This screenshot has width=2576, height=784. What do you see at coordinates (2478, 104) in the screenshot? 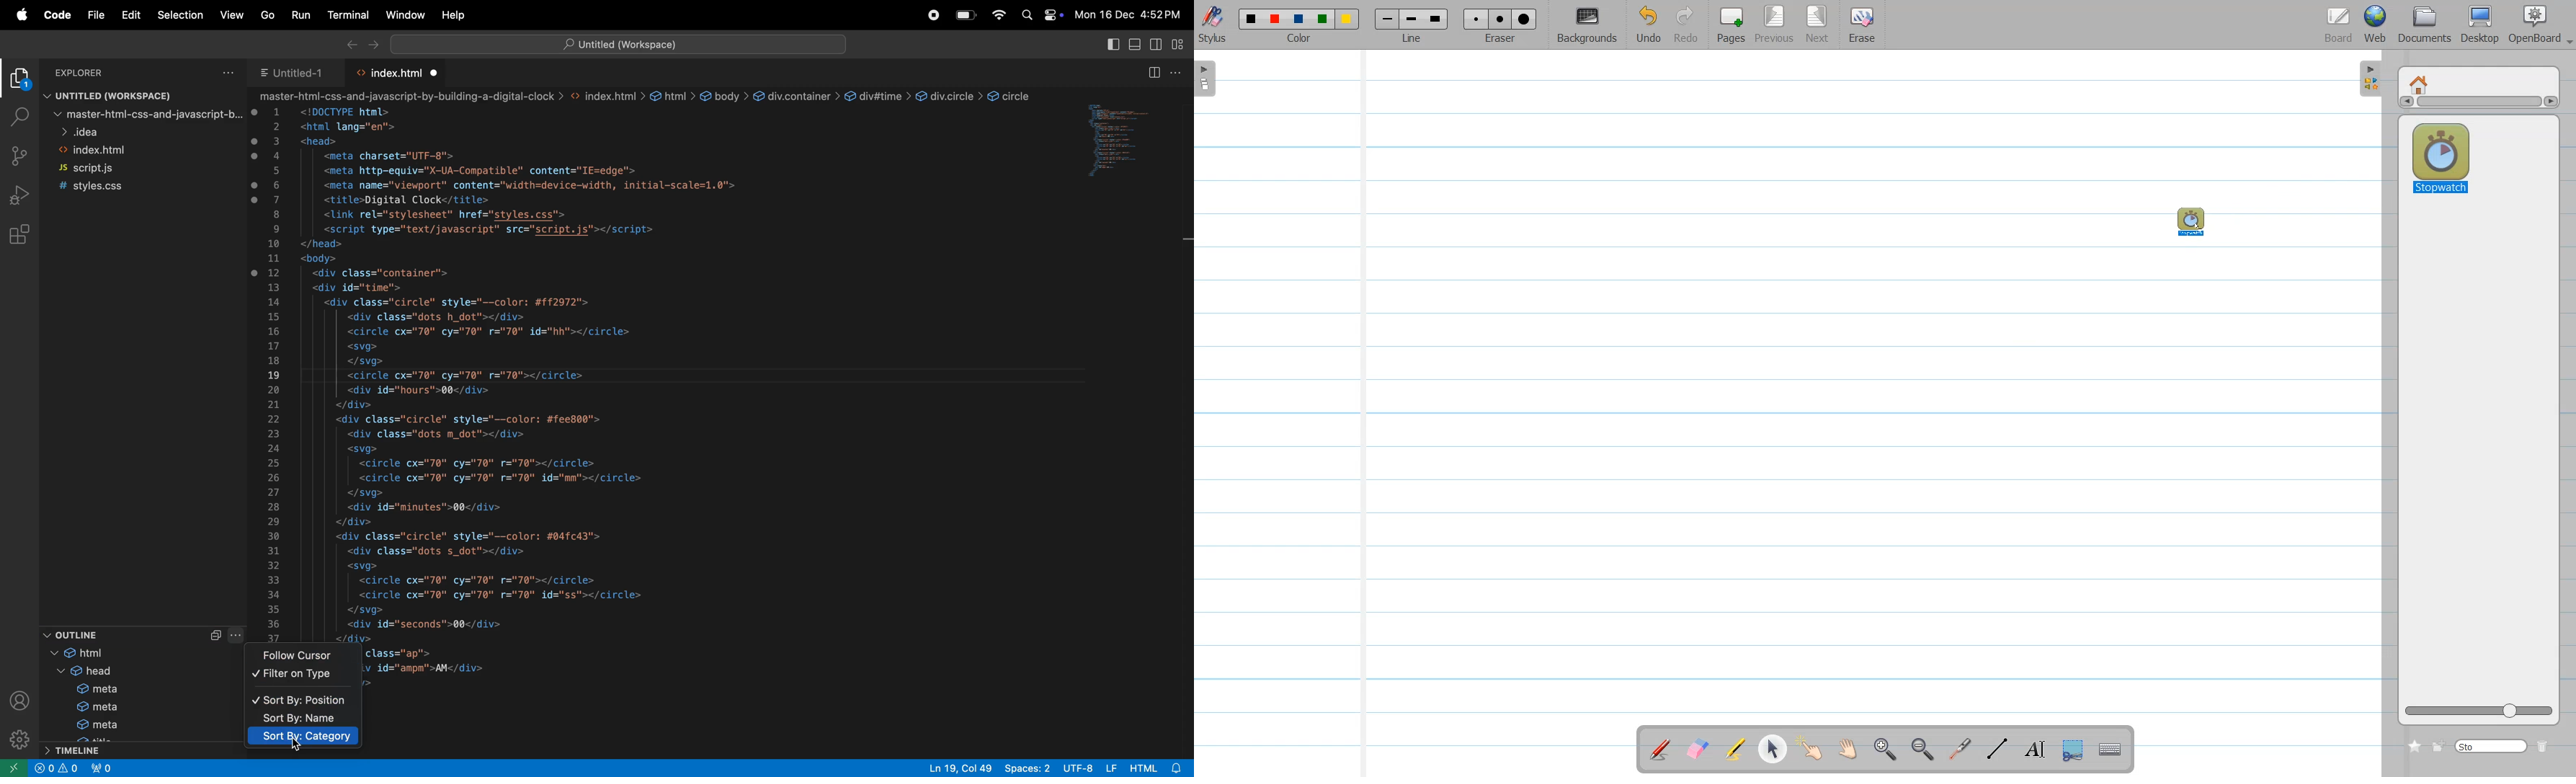
I see `Vertical scroll bar` at bounding box center [2478, 104].